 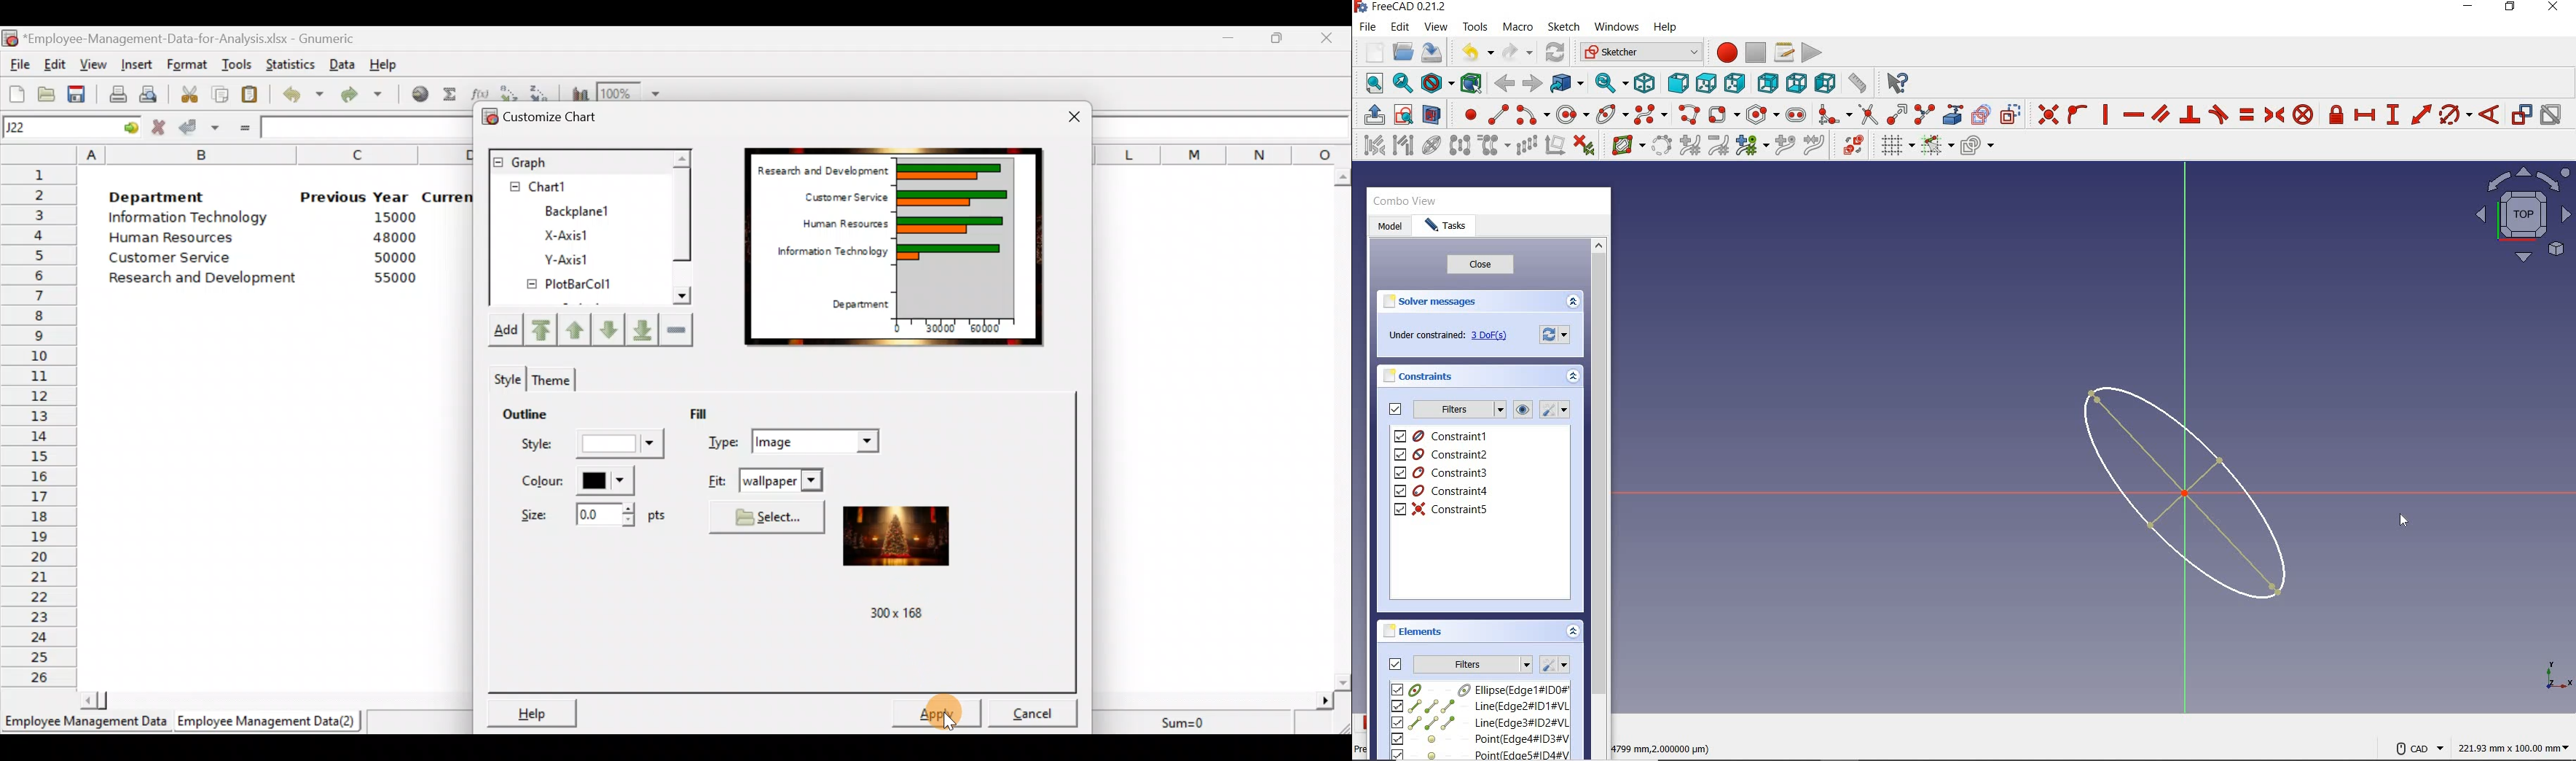 I want to click on create slot, so click(x=1794, y=114).